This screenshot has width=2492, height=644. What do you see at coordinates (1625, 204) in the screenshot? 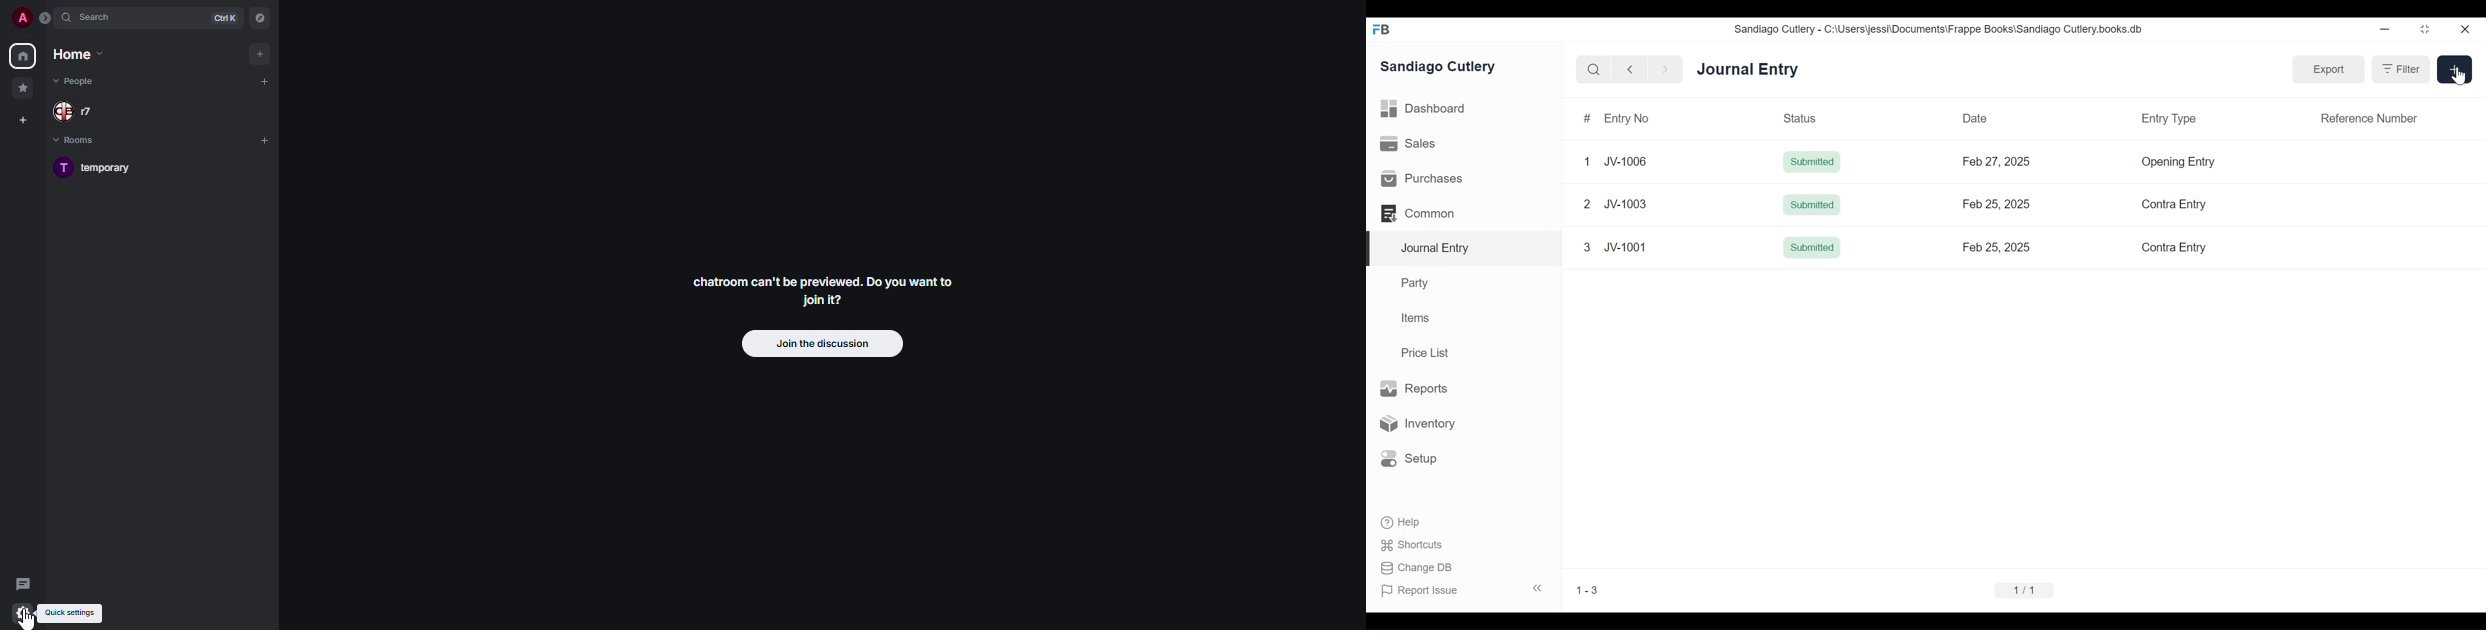
I see `JV-1003` at bounding box center [1625, 204].